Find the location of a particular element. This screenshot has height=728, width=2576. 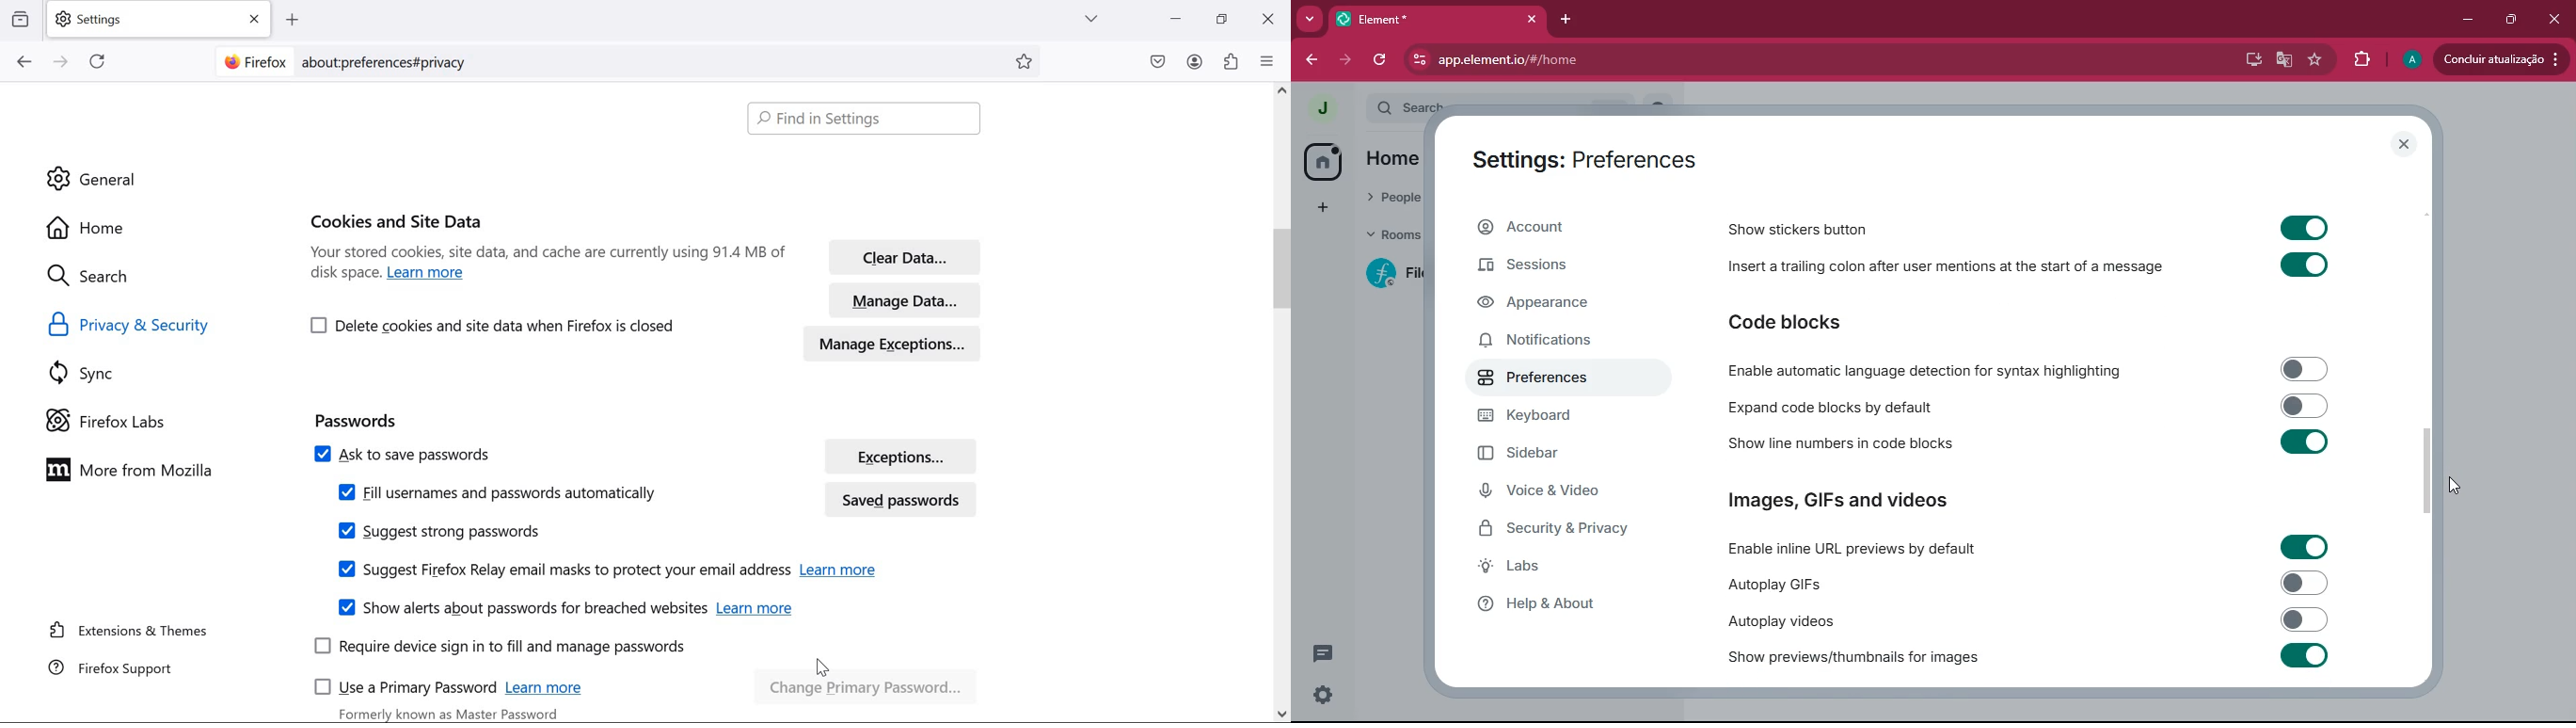

refresh is located at coordinates (1381, 59).